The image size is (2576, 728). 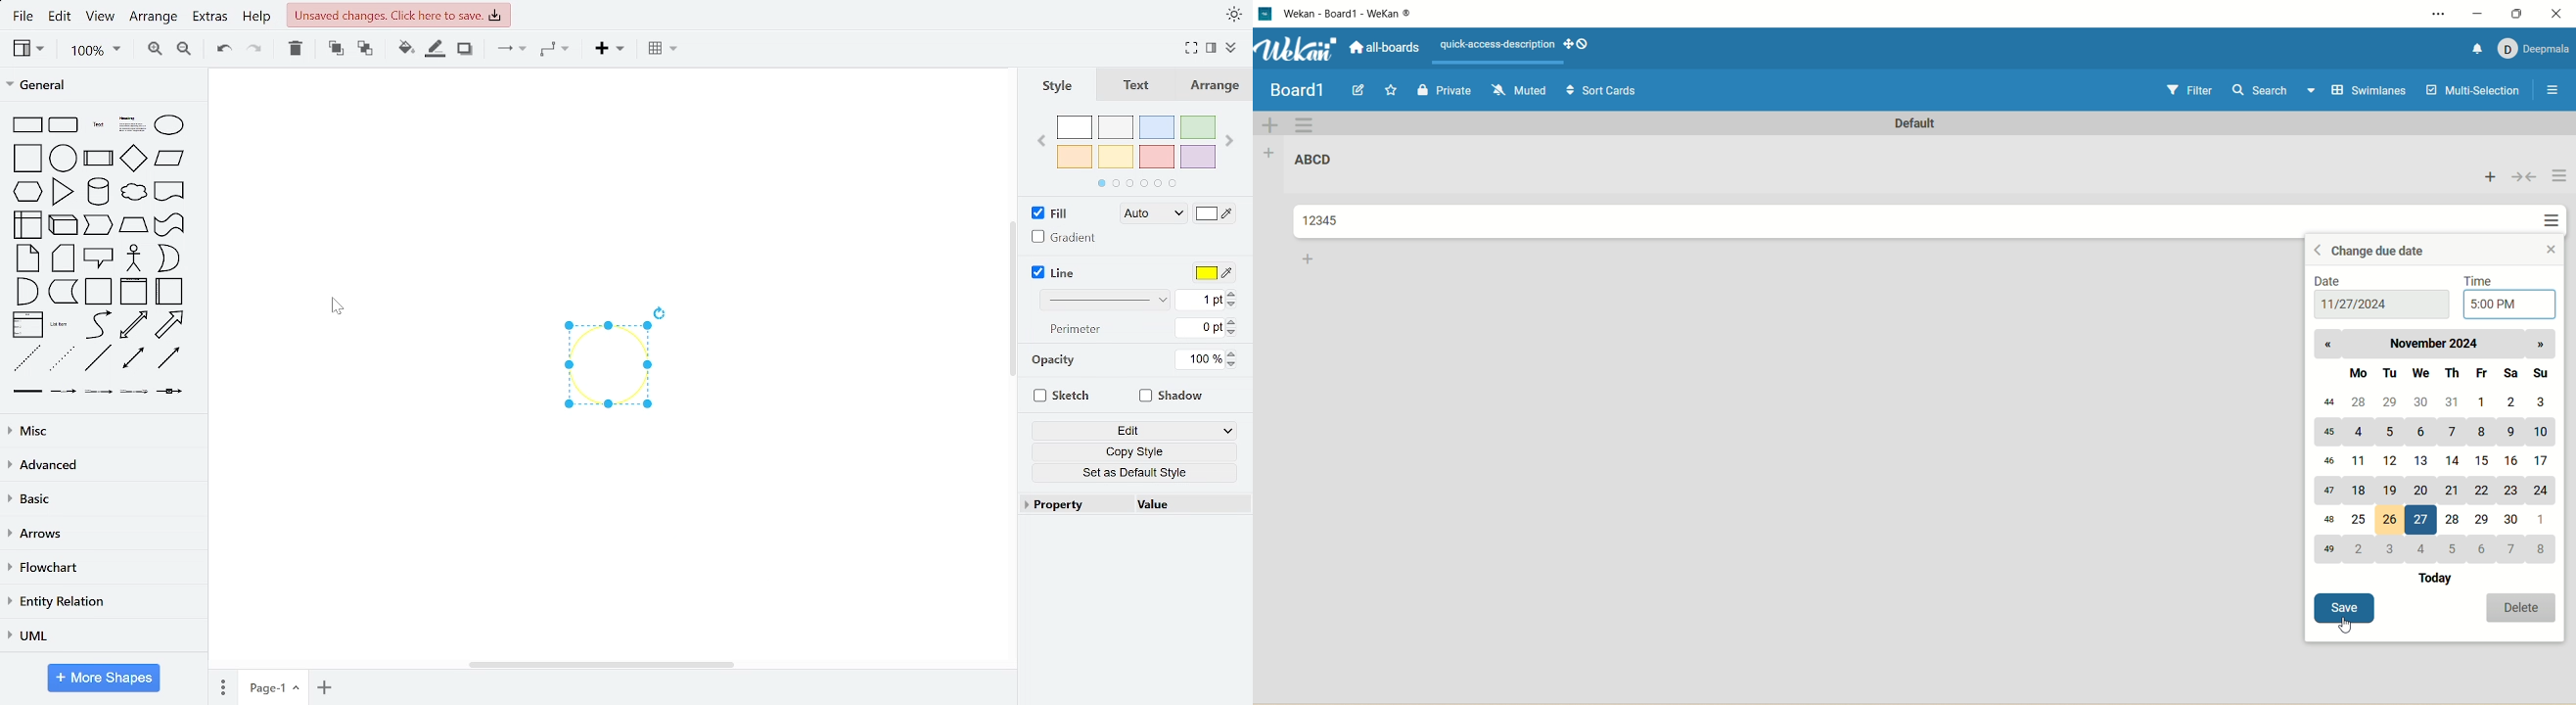 What do you see at coordinates (1136, 431) in the screenshot?
I see `edit` at bounding box center [1136, 431].